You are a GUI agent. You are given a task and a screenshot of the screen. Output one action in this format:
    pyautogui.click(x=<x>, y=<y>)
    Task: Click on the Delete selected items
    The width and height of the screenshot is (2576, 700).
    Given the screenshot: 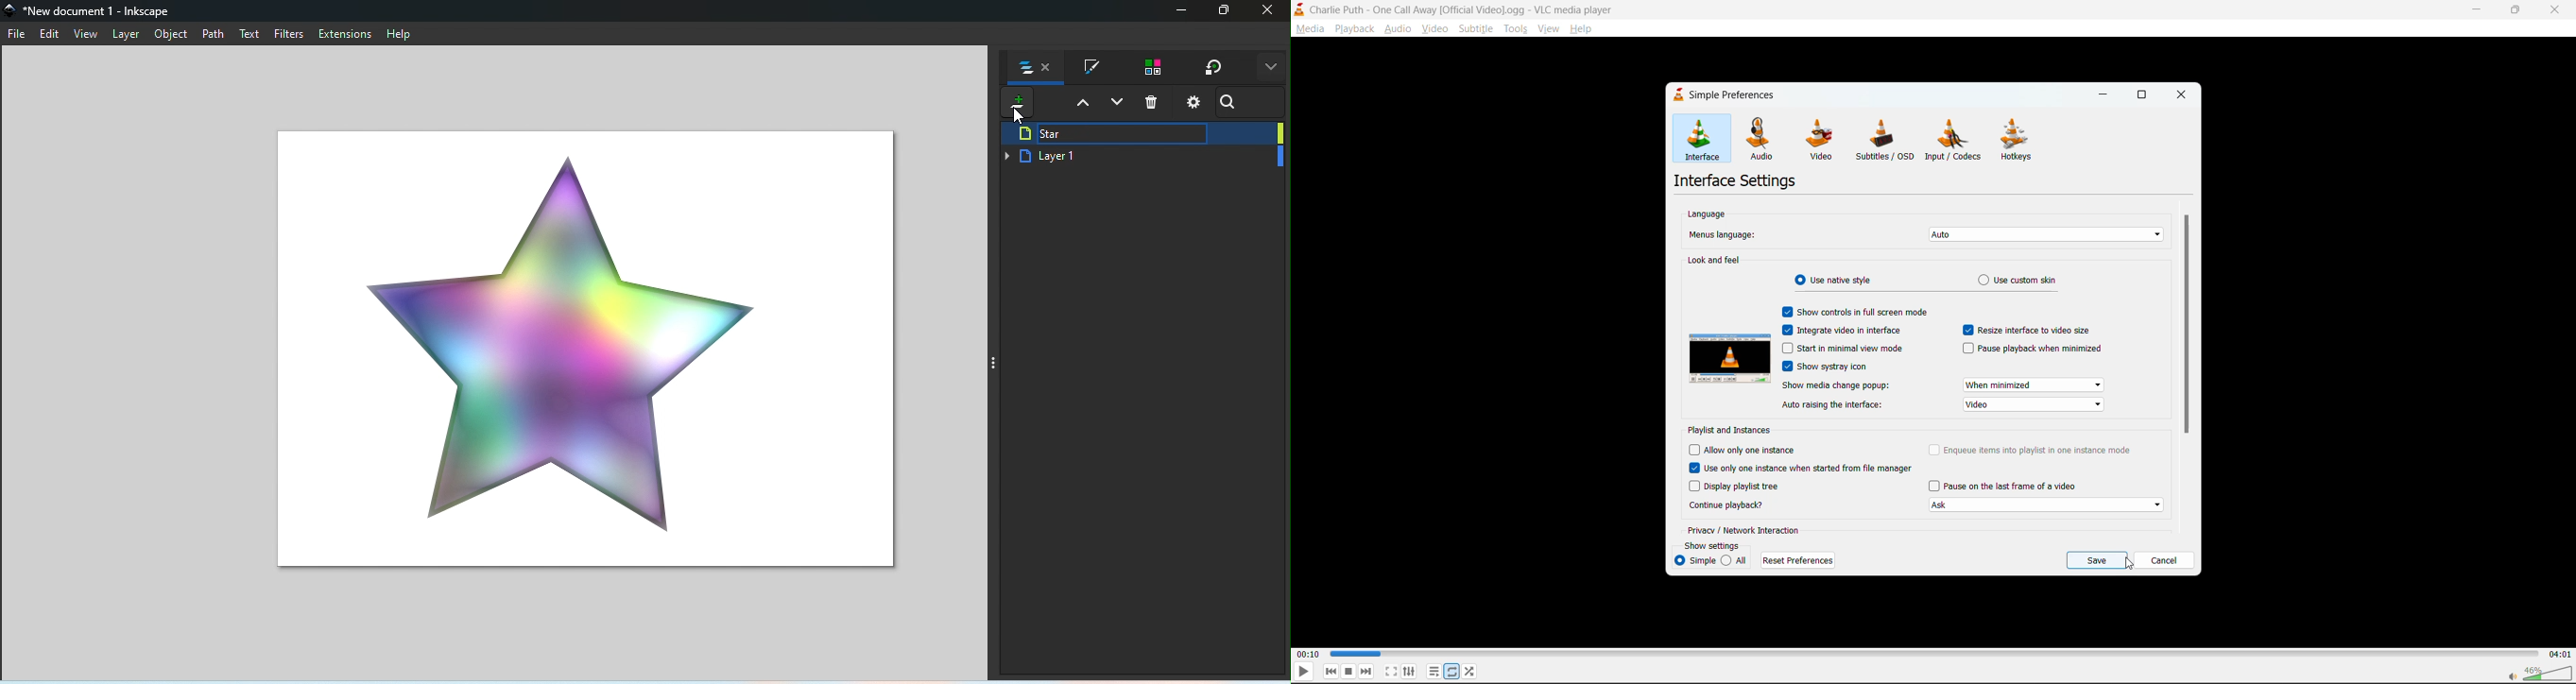 What is the action you would take?
    pyautogui.click(x=1155, y=103)
    